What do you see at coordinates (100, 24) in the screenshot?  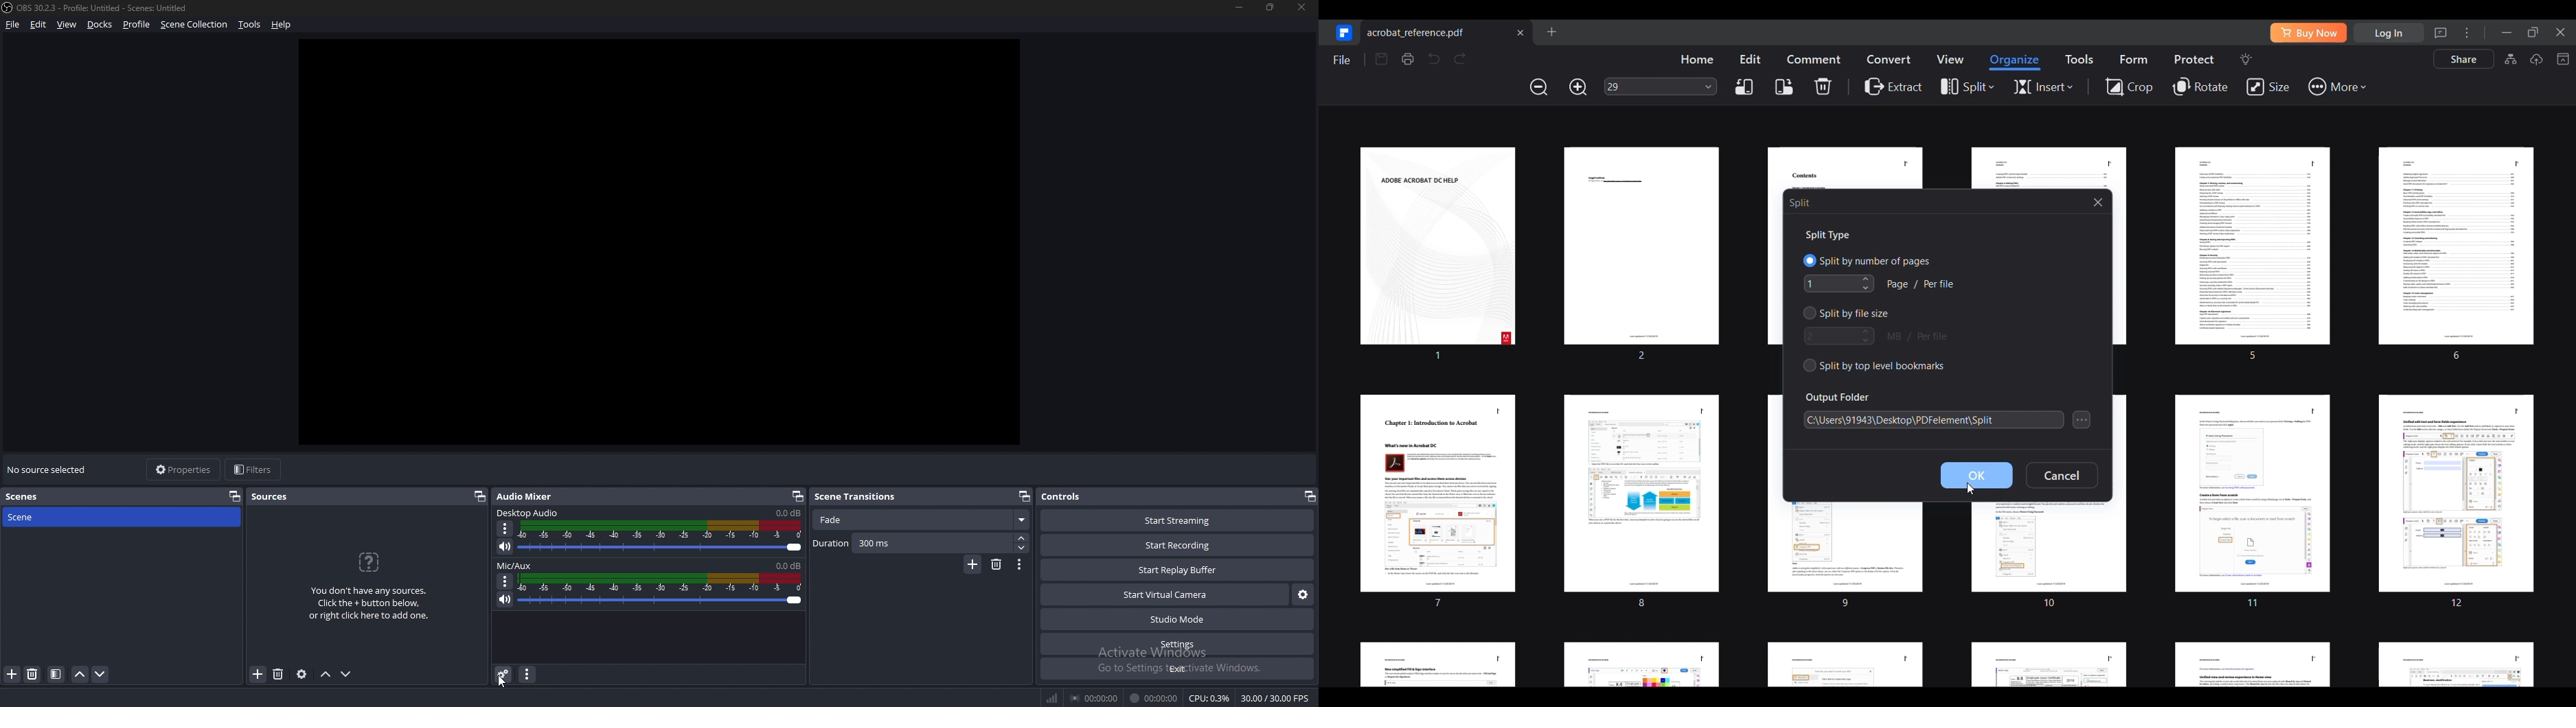 I see `docks` at bounding box center [100, 24].